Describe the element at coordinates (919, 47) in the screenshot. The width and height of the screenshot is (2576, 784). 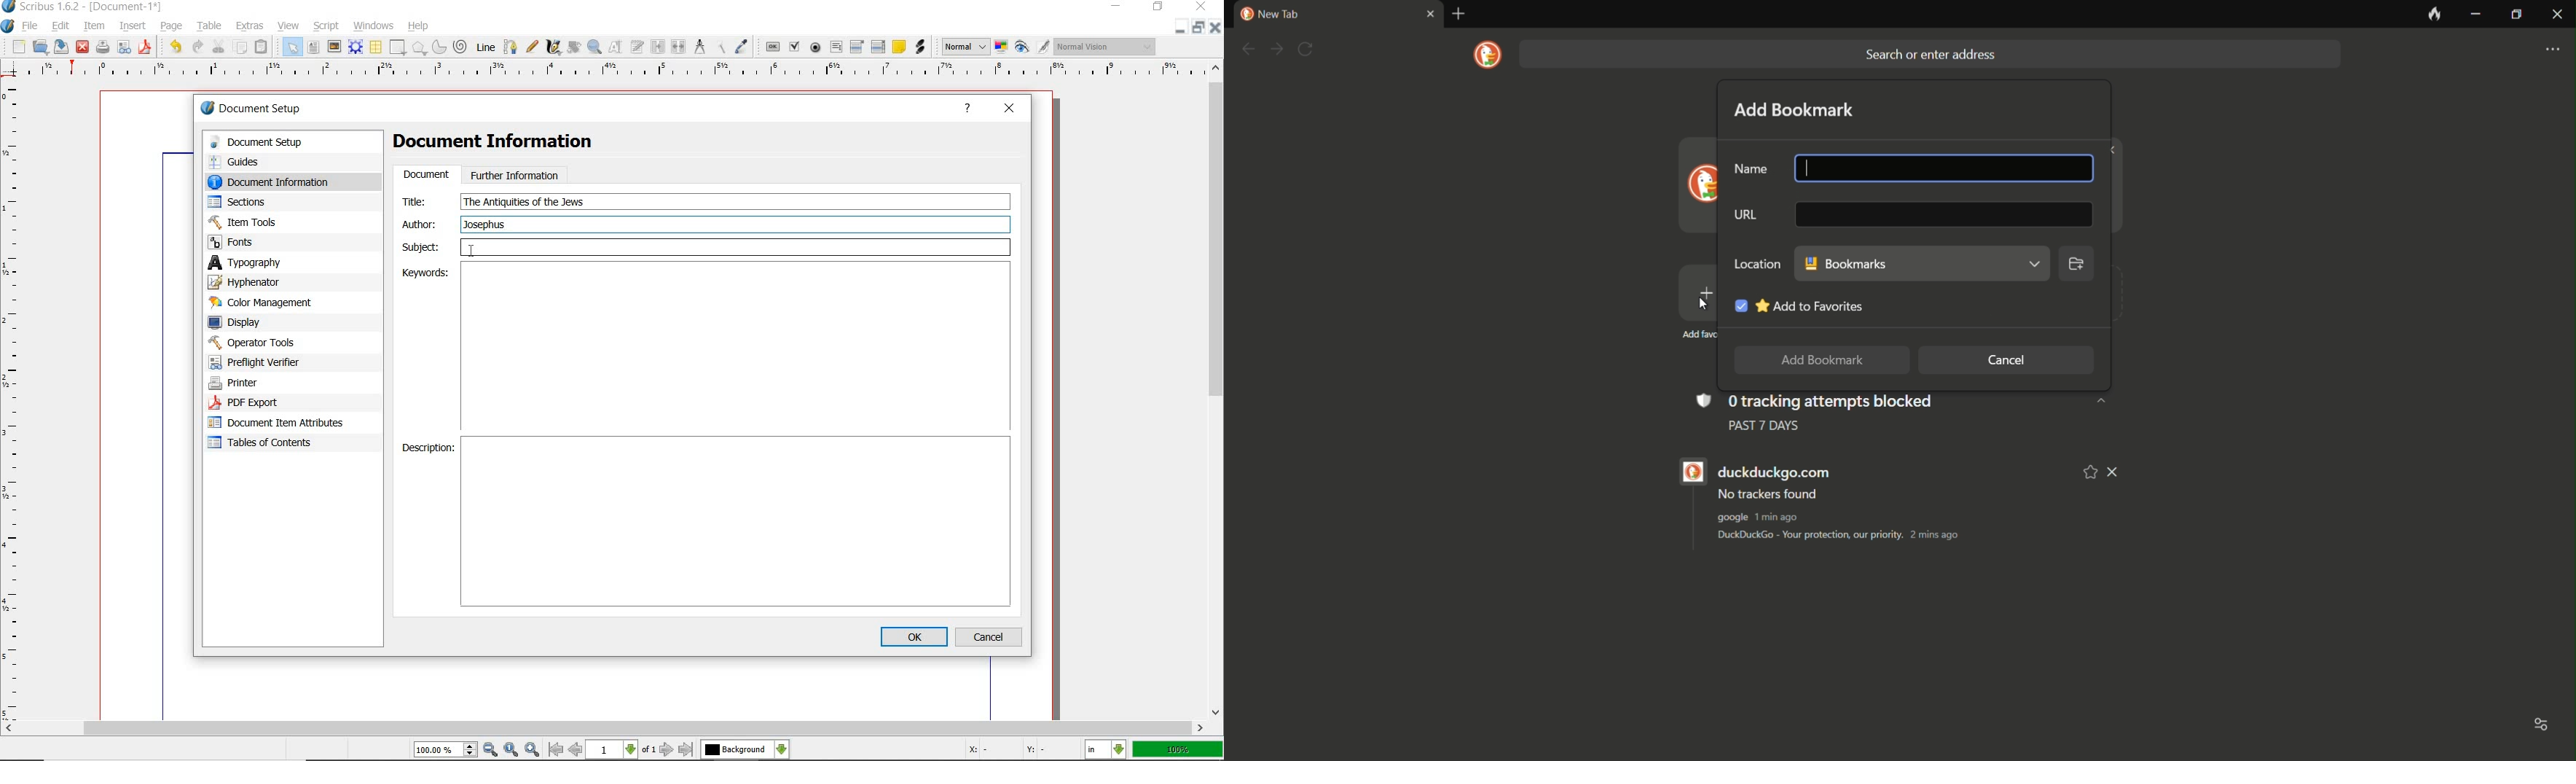
I see `link annotation` at that location.